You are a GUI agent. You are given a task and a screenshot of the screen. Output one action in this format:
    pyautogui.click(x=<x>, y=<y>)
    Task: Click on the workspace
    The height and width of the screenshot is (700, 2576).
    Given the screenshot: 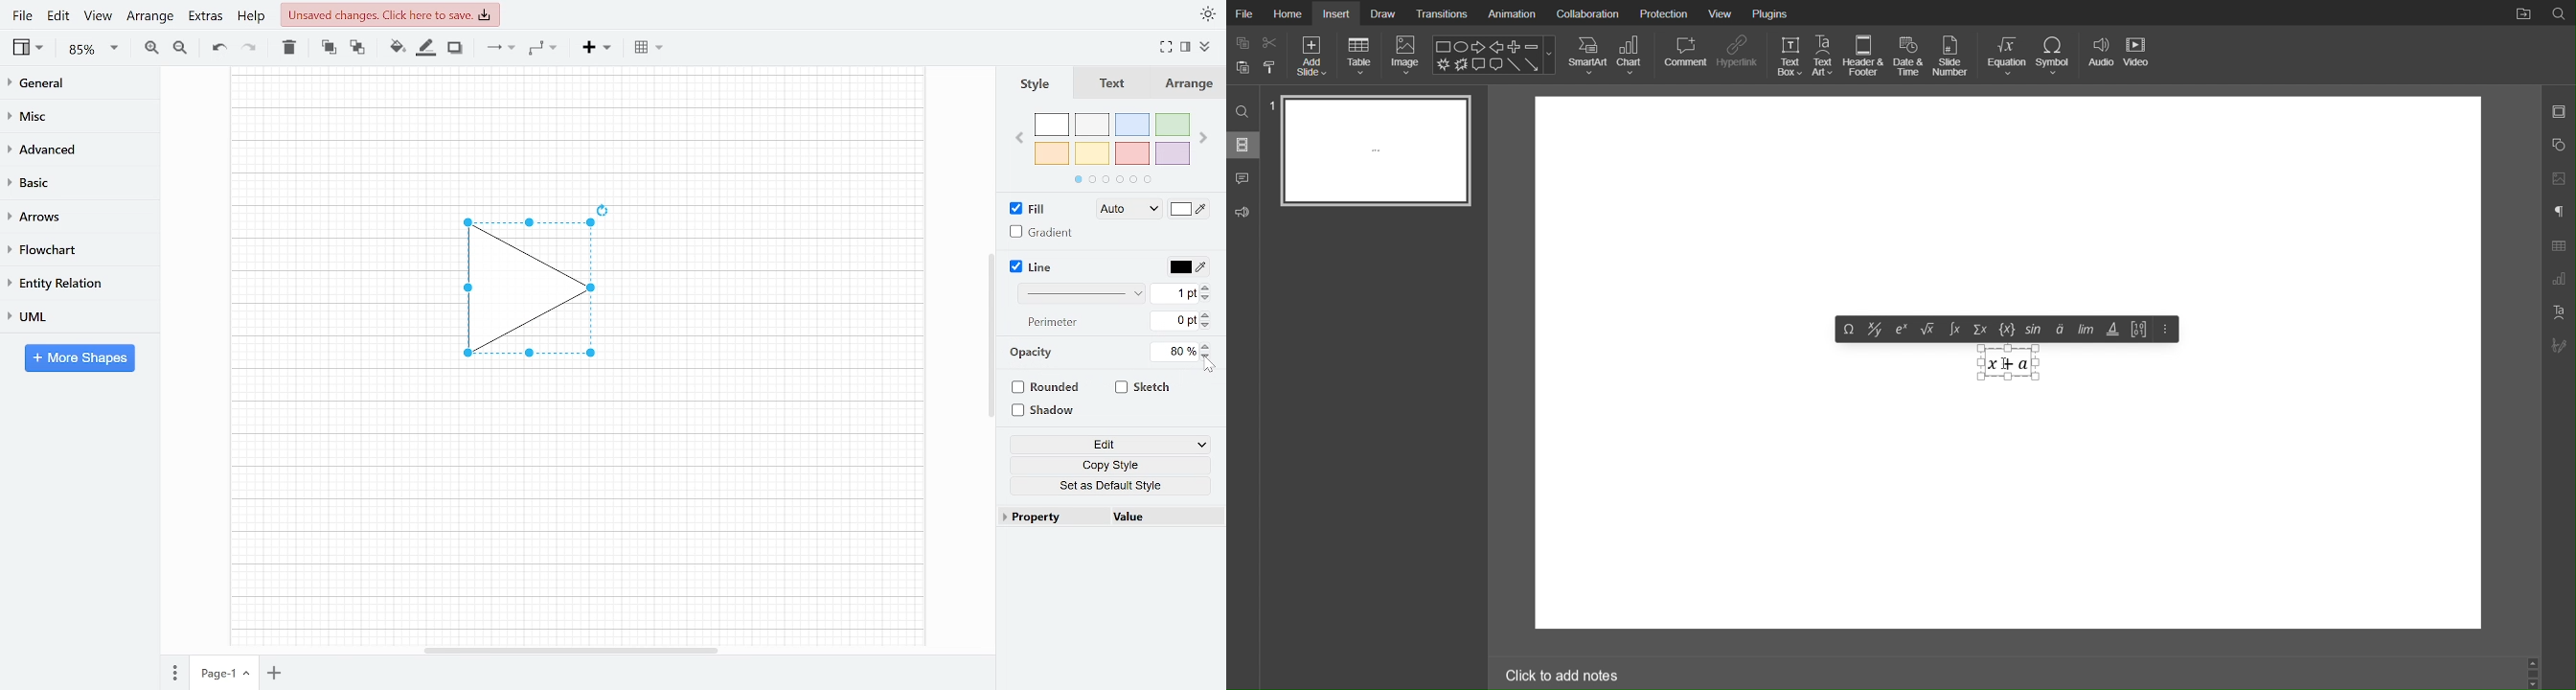 What is the action you would take?
    pyautogui.click(x=329, y=289)
    